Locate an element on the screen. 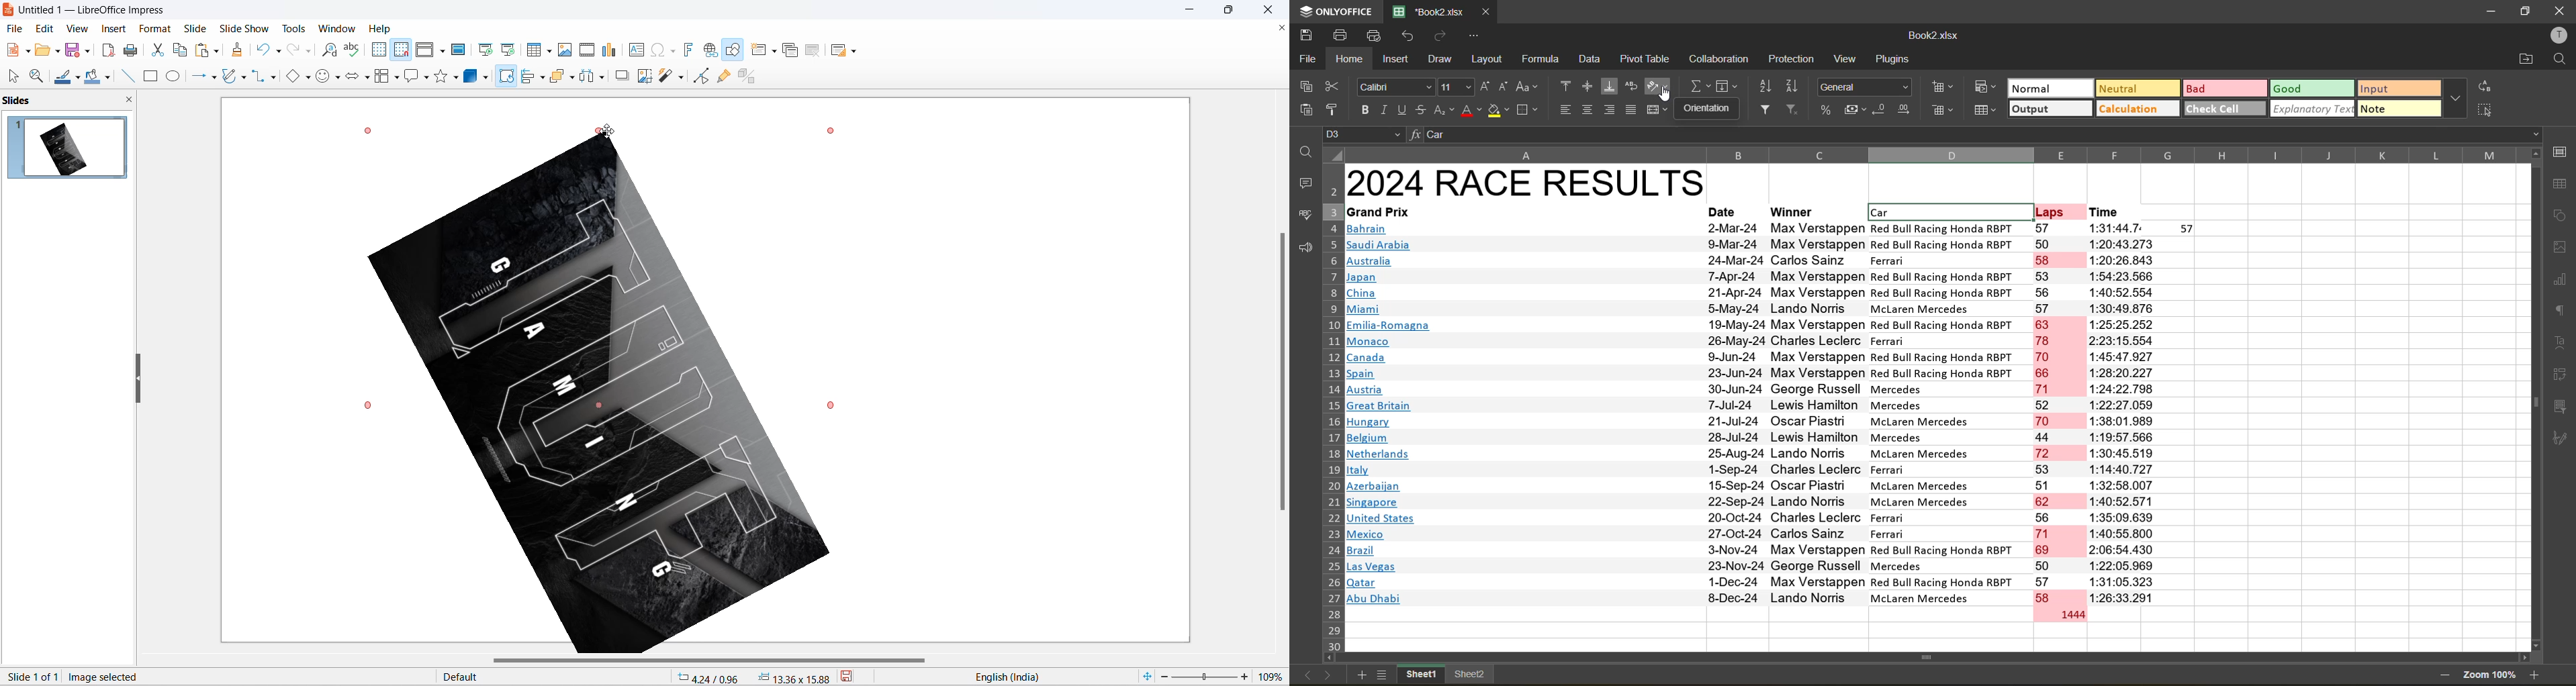 This screenshot has width=2576, height=700. delete slide is located at coordinates (813, 52).